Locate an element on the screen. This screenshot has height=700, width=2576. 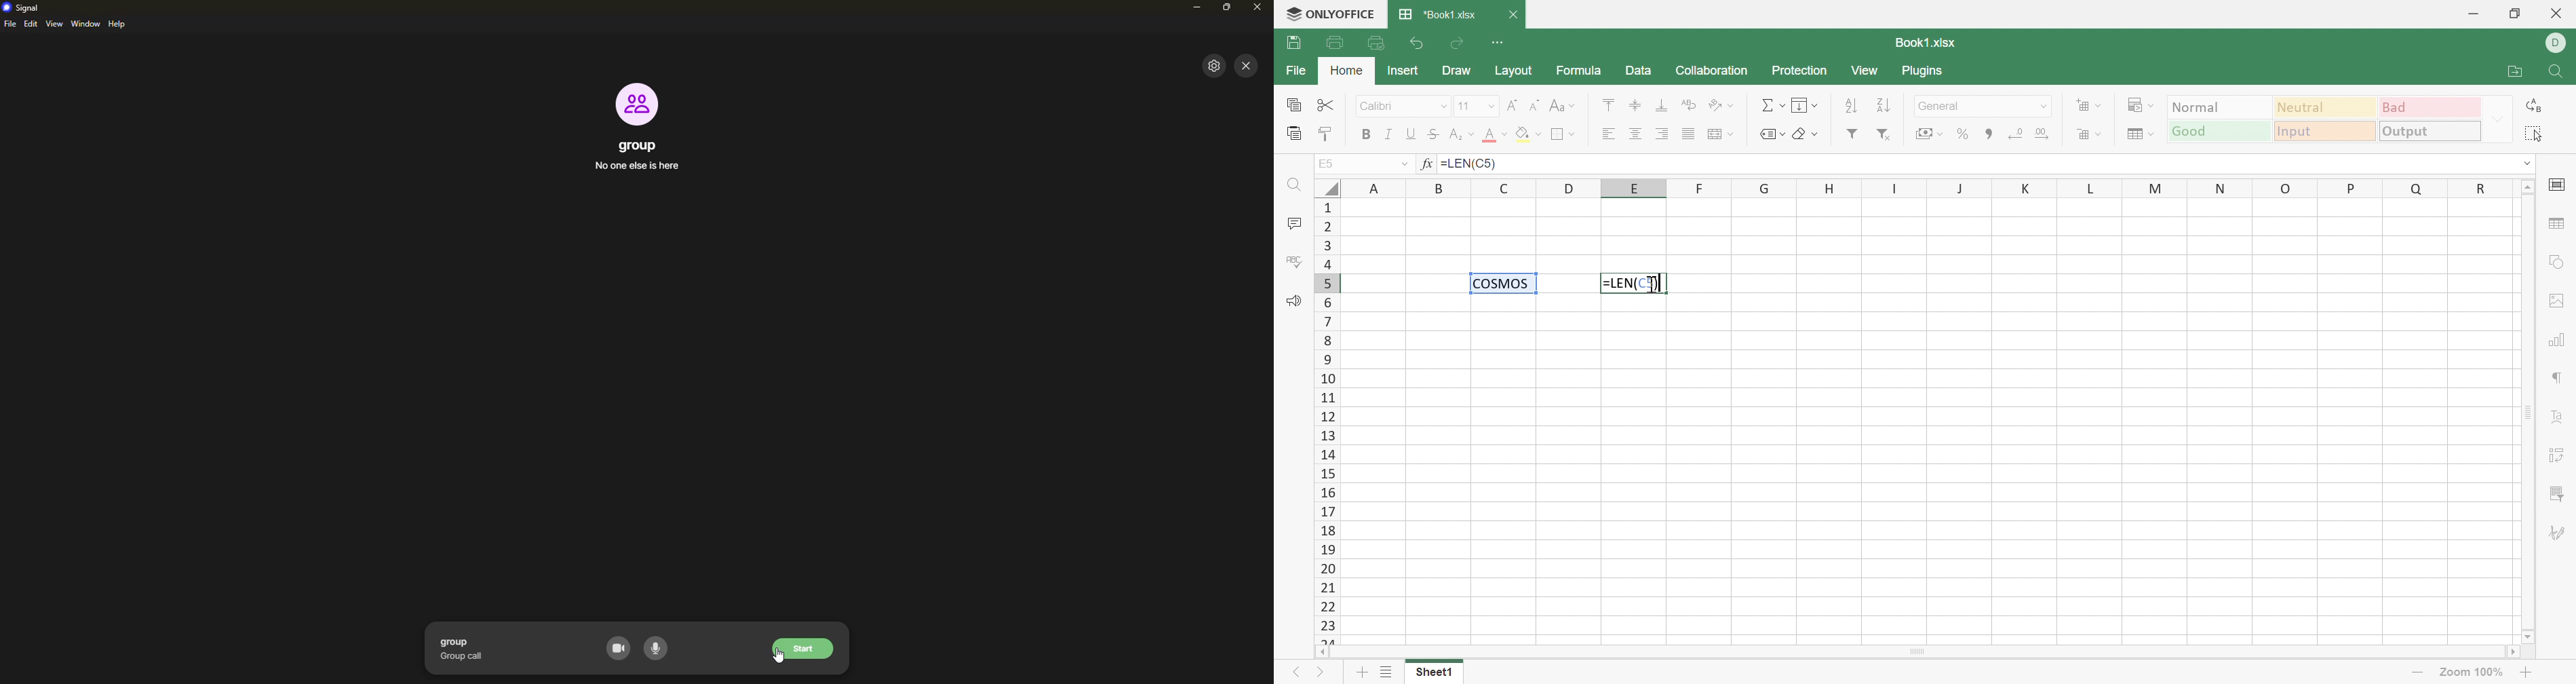
Replace is located at coordinates (2534, 104).